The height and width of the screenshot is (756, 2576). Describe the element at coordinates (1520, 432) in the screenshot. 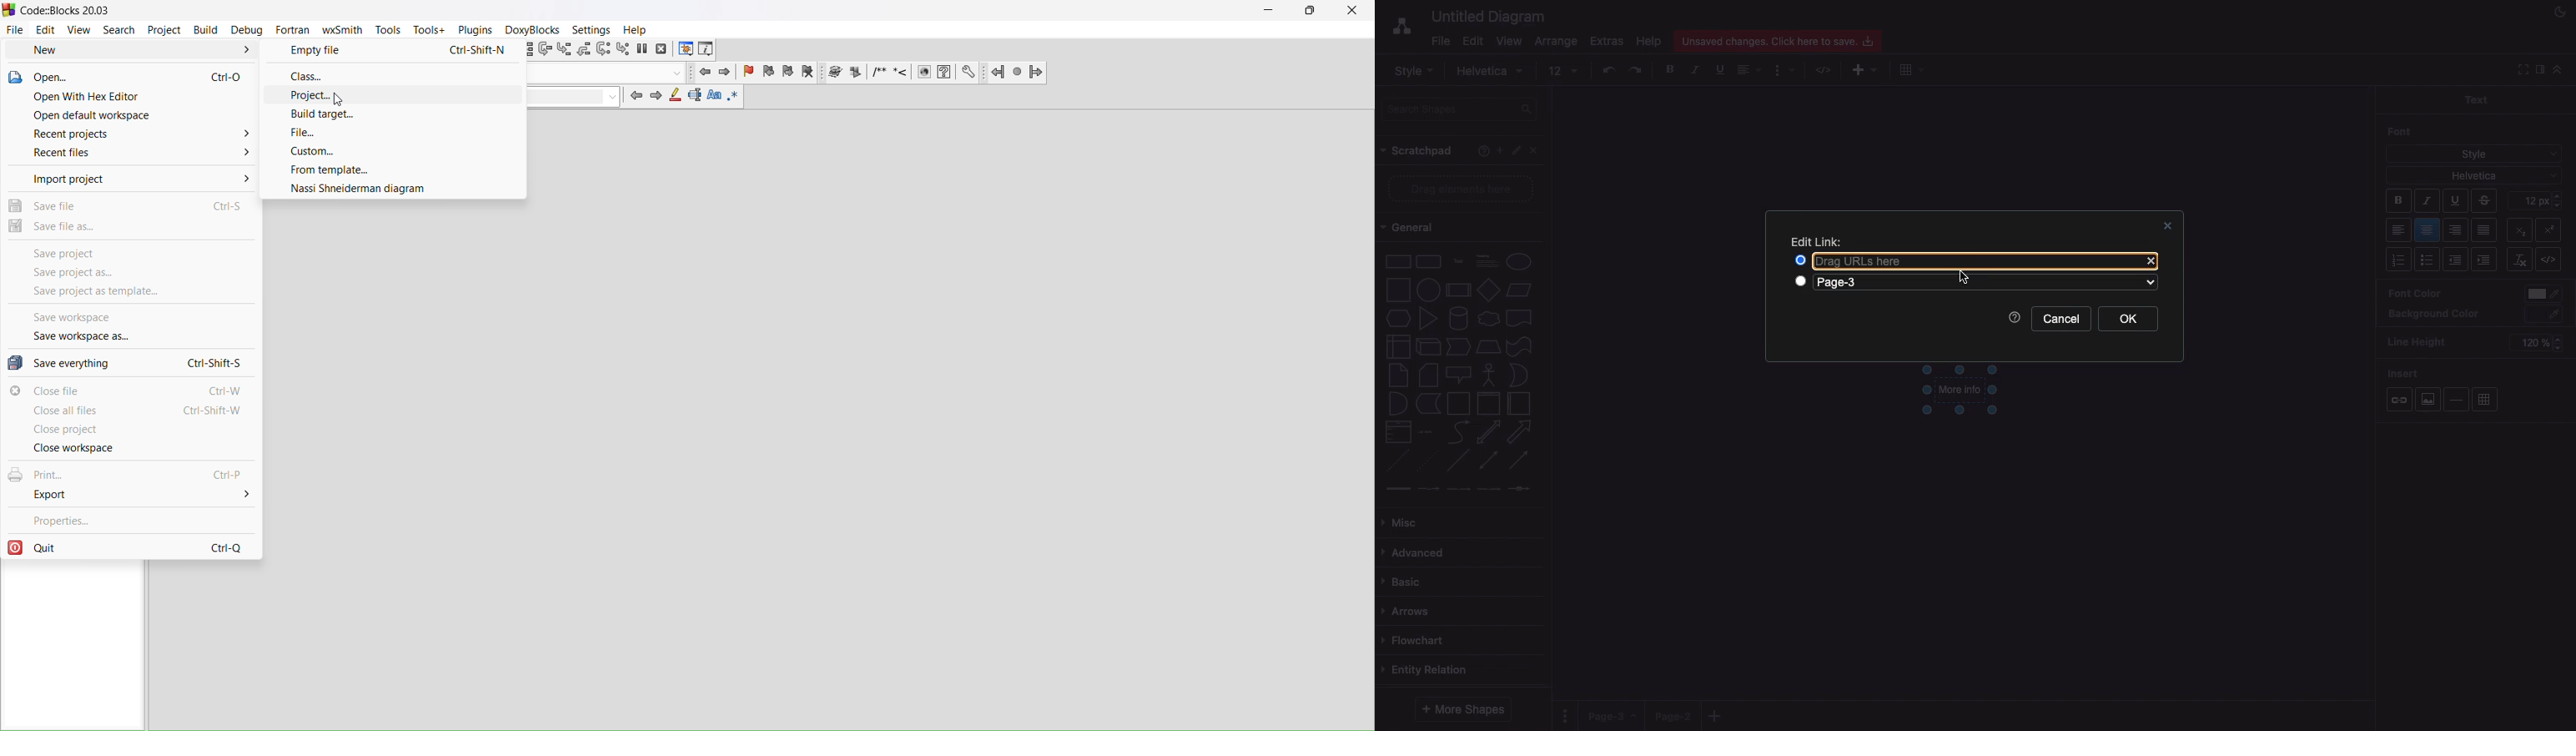

I see `arrow` at that location.